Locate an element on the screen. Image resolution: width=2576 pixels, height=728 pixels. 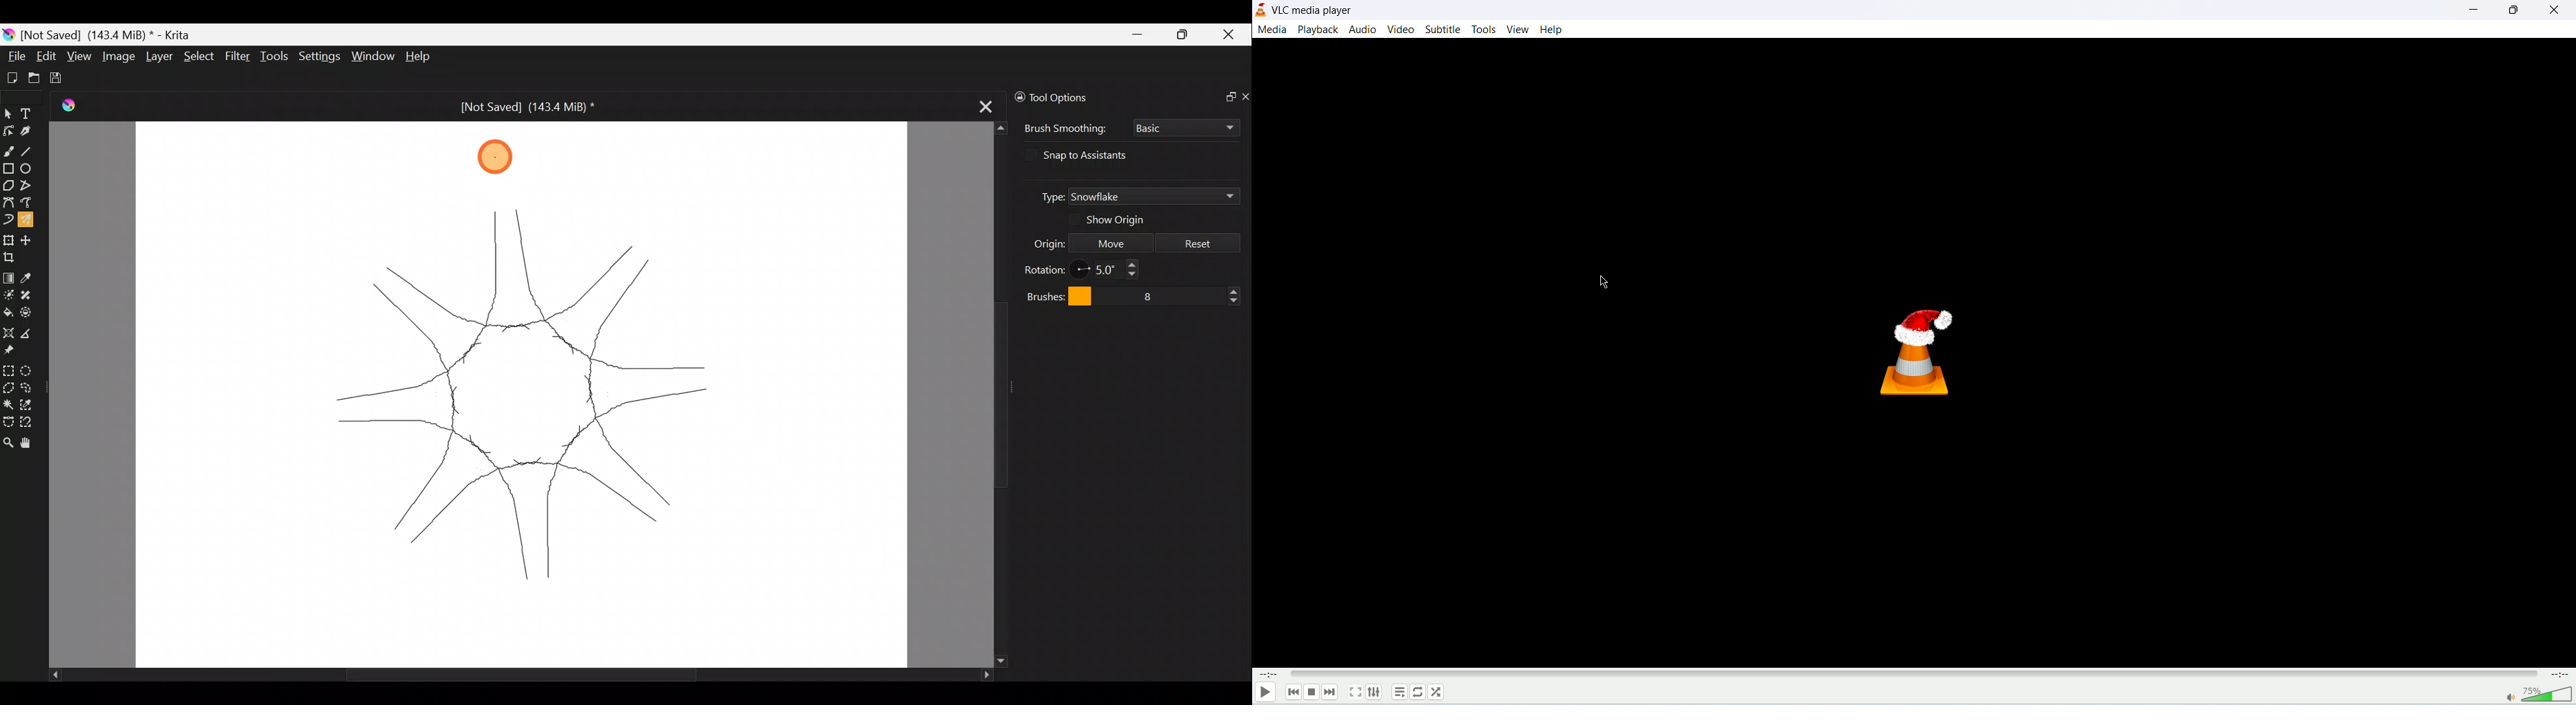
View is located at coordinates (79, 56).